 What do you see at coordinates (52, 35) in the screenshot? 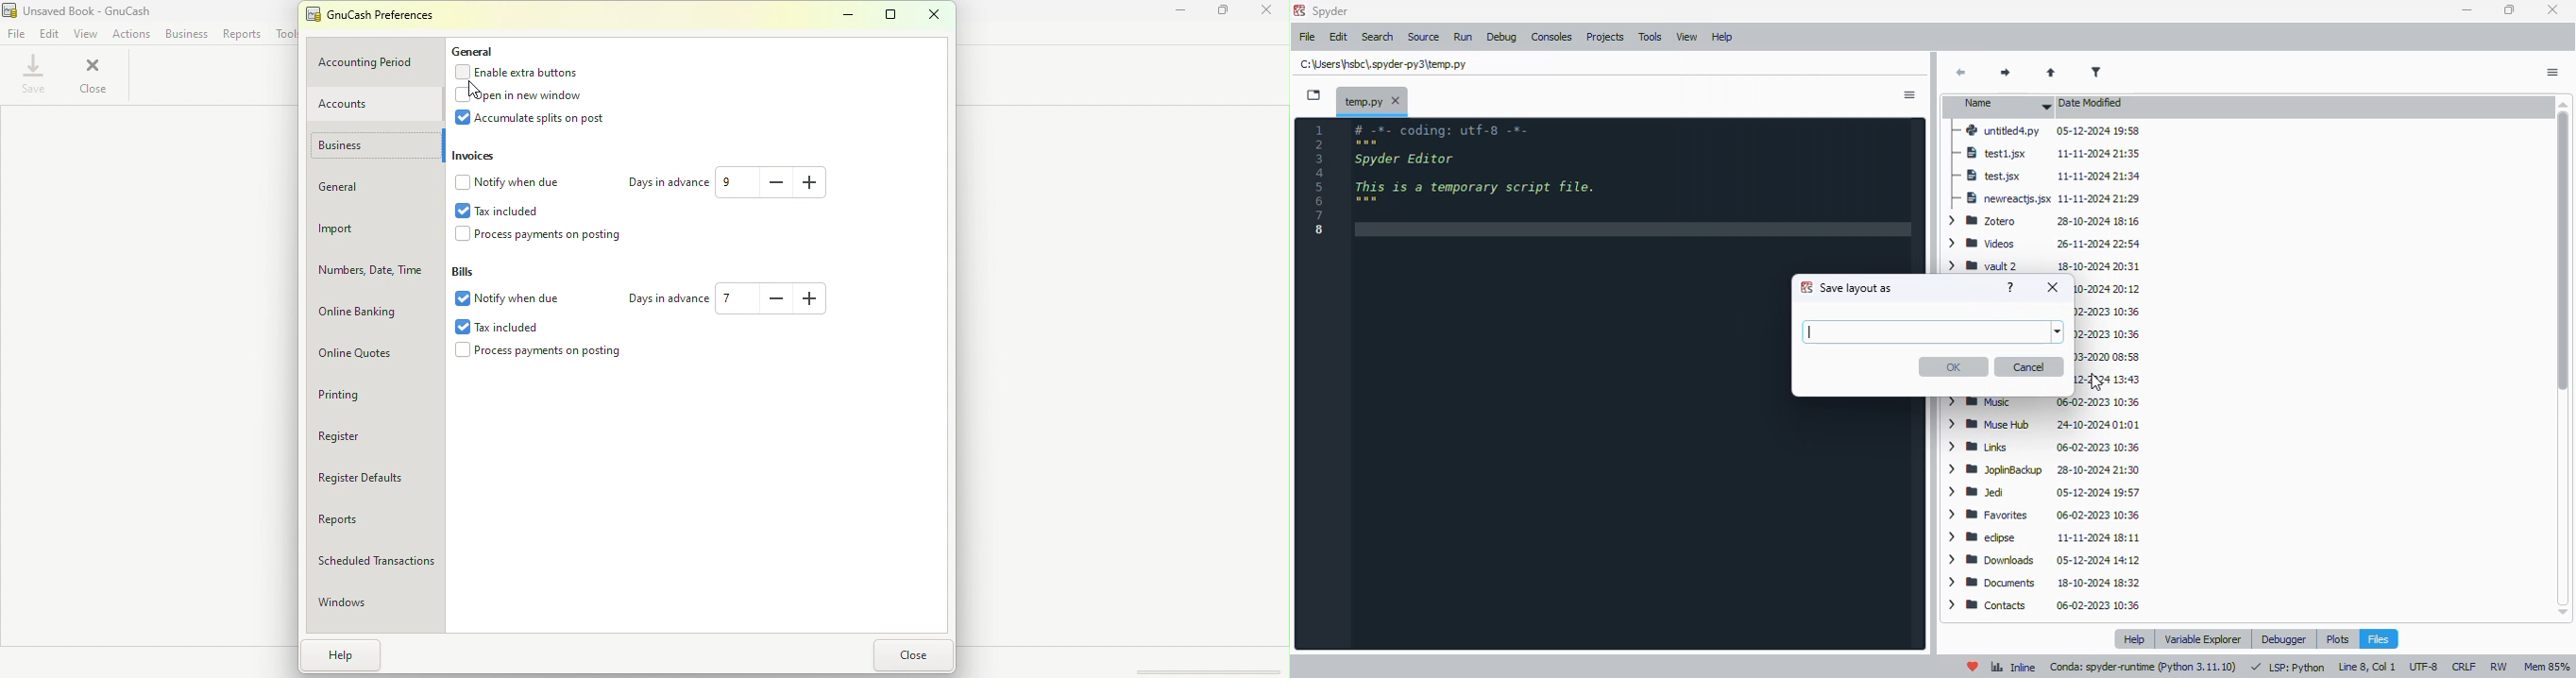
I see `Edit` at bounding box center [52, 35].